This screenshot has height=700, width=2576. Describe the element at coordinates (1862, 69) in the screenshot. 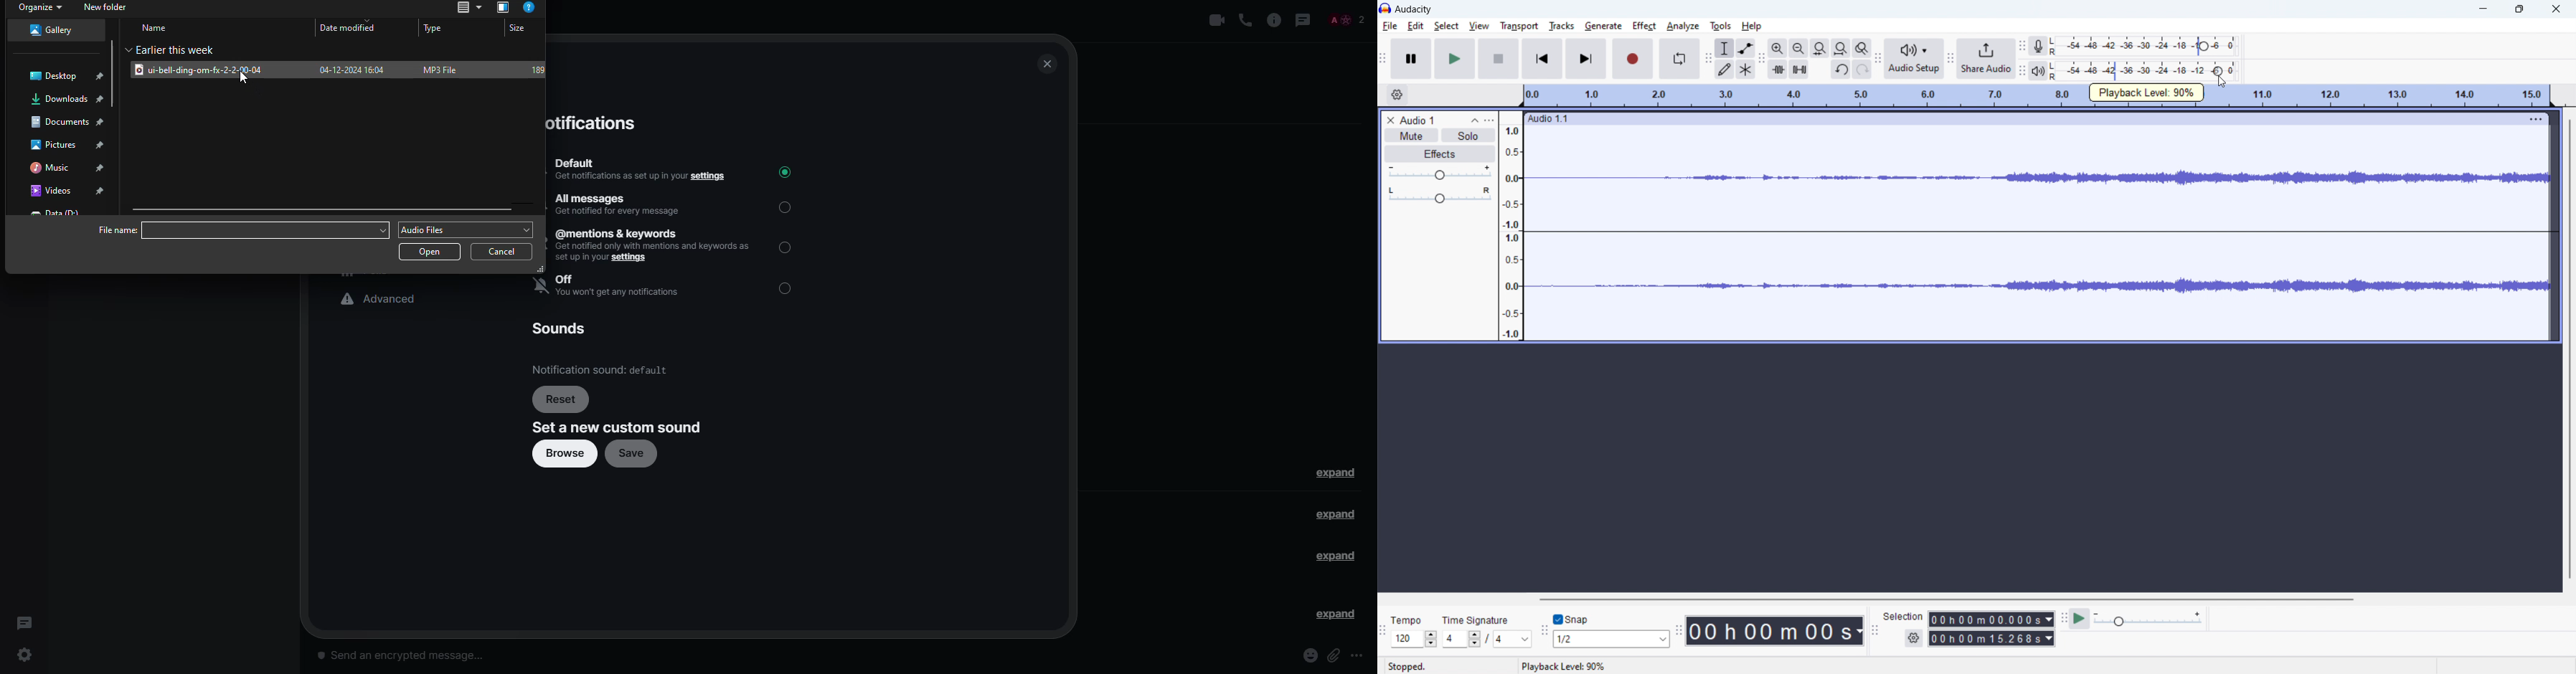

I see `redo` at that location.